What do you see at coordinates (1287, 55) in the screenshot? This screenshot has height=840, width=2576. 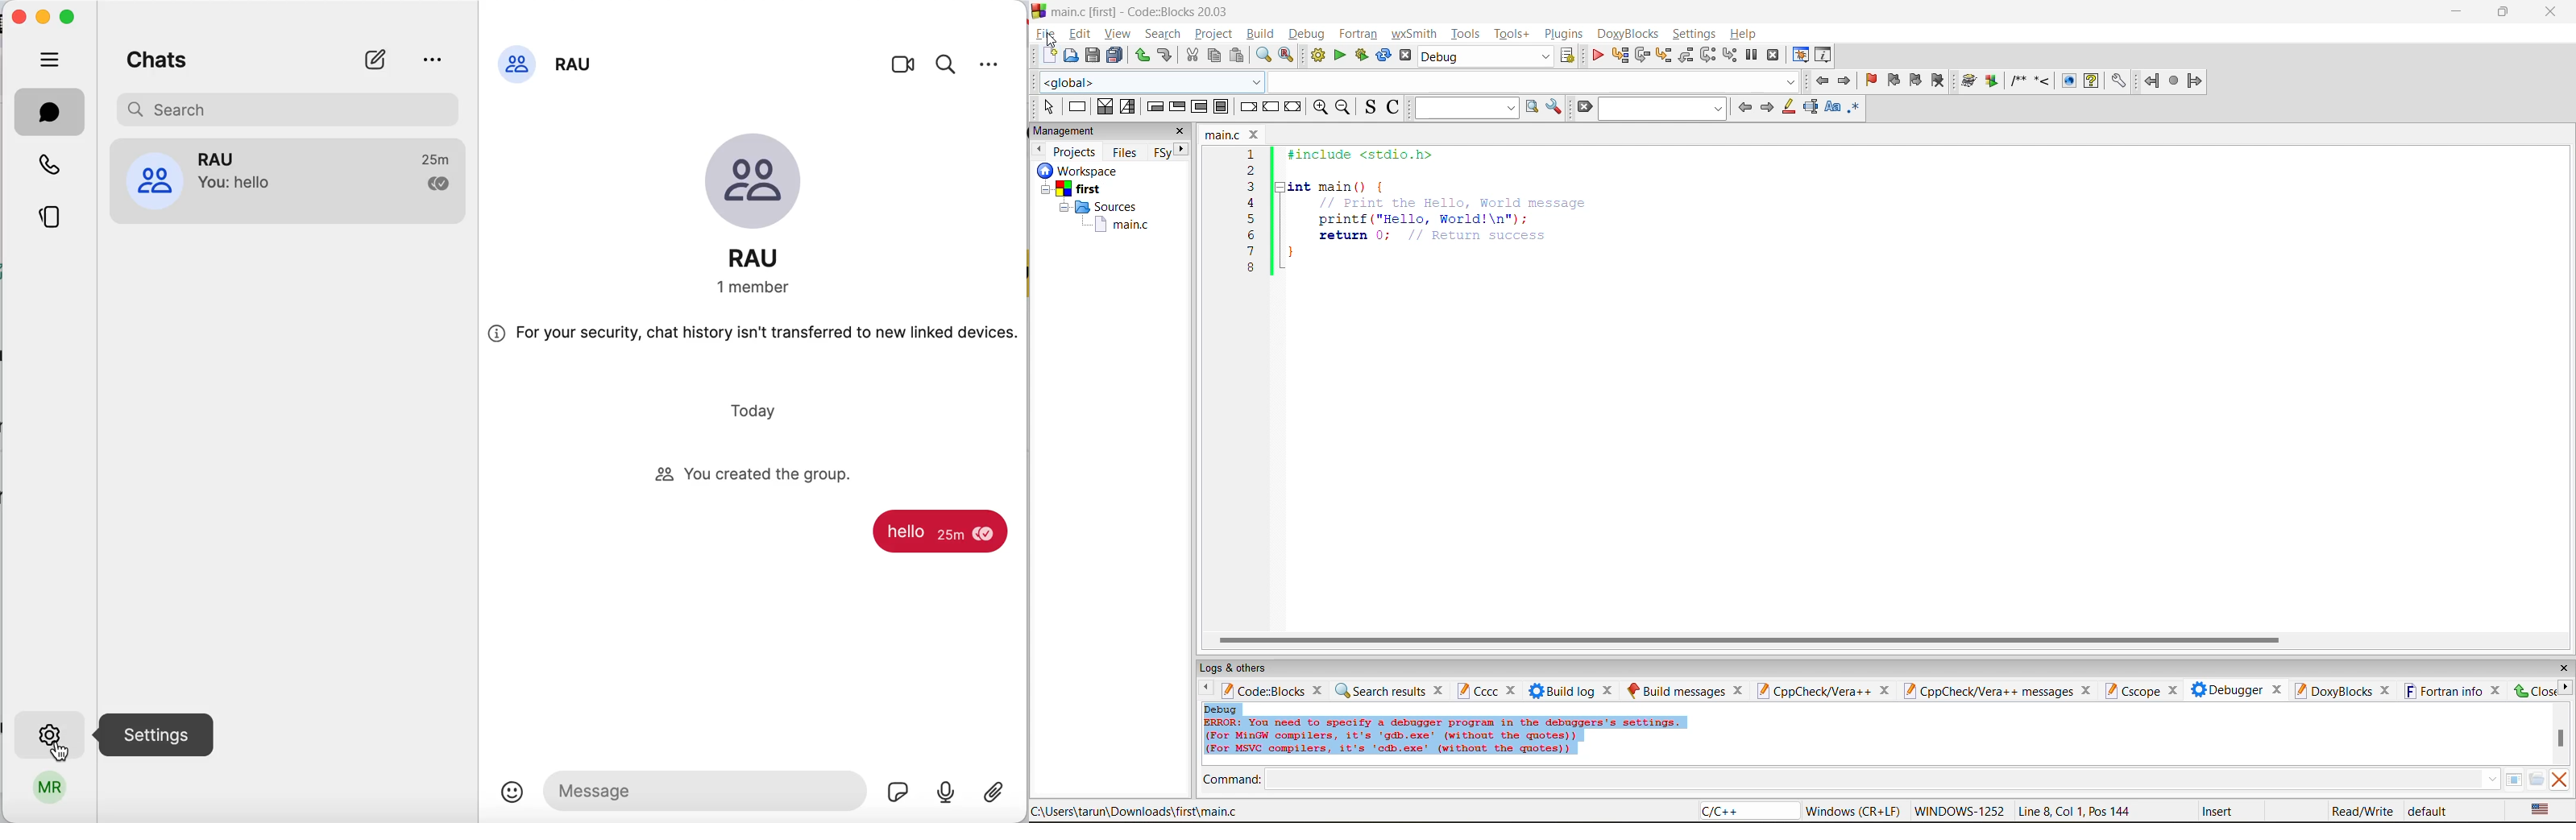 I see `replace` at bounding box center [1287, 55].